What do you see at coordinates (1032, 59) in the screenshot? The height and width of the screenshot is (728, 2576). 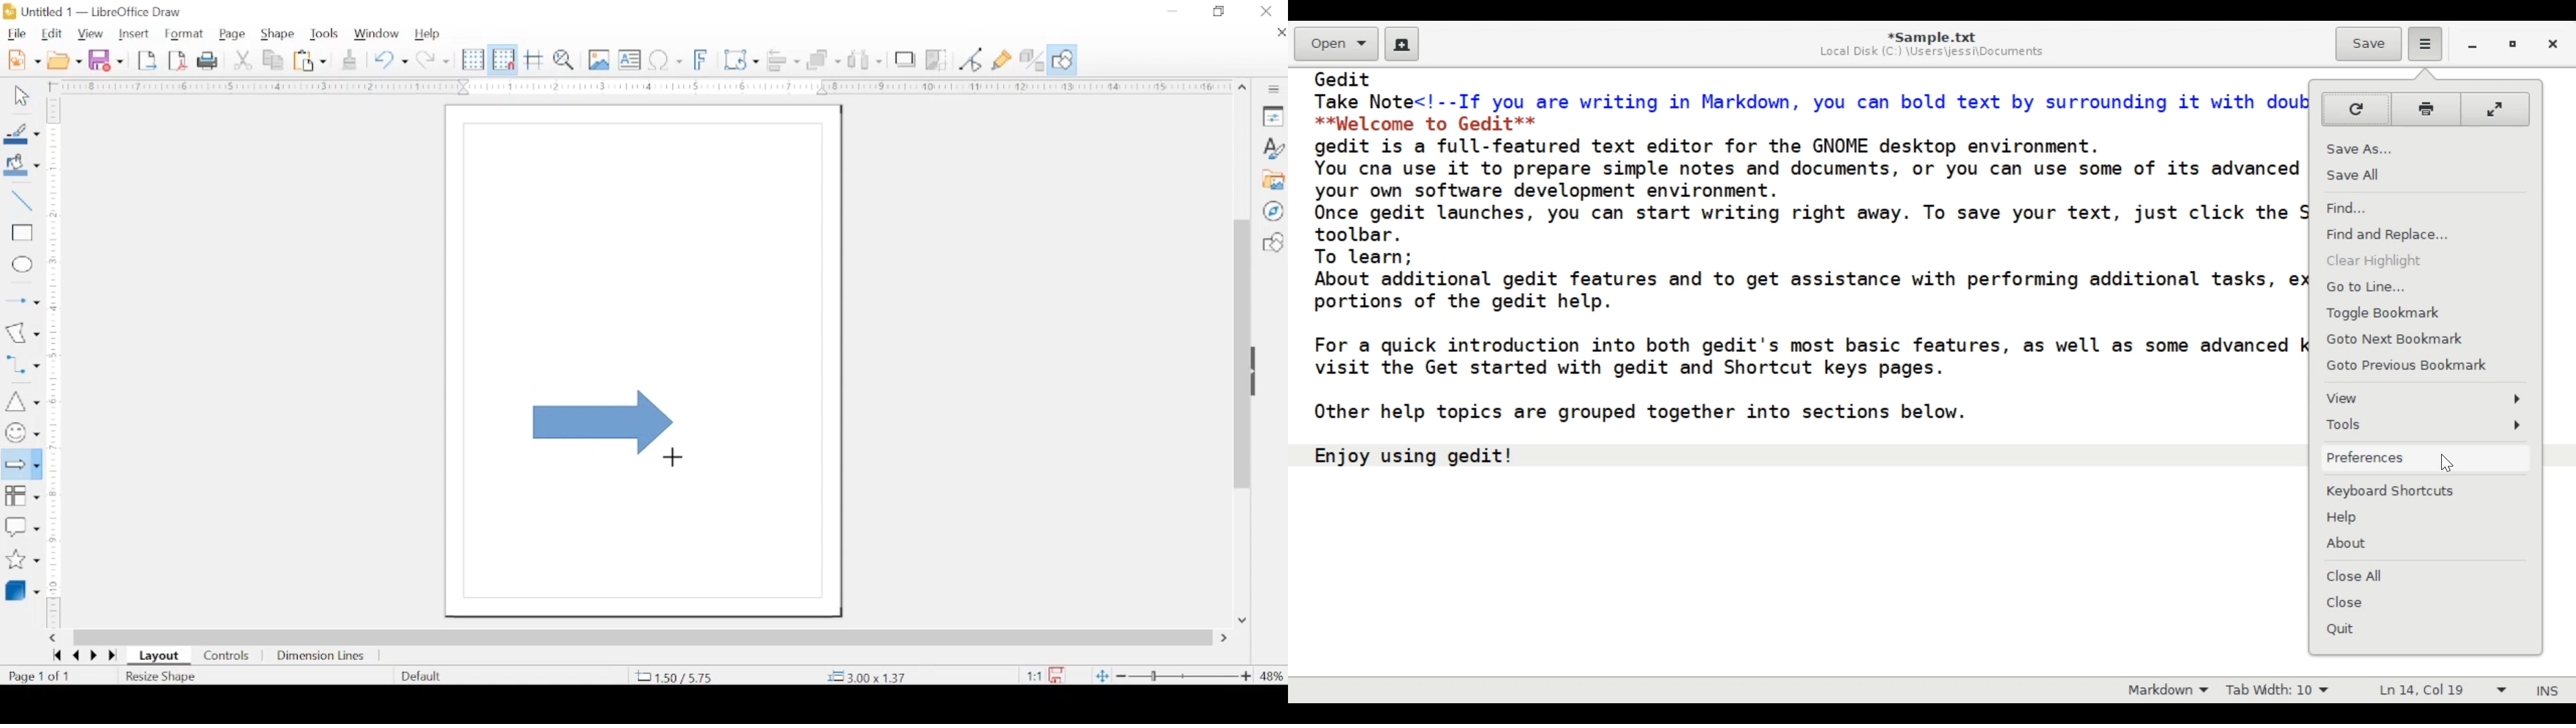 I see `toggle extrusion` at bounding box center [1032, 59].